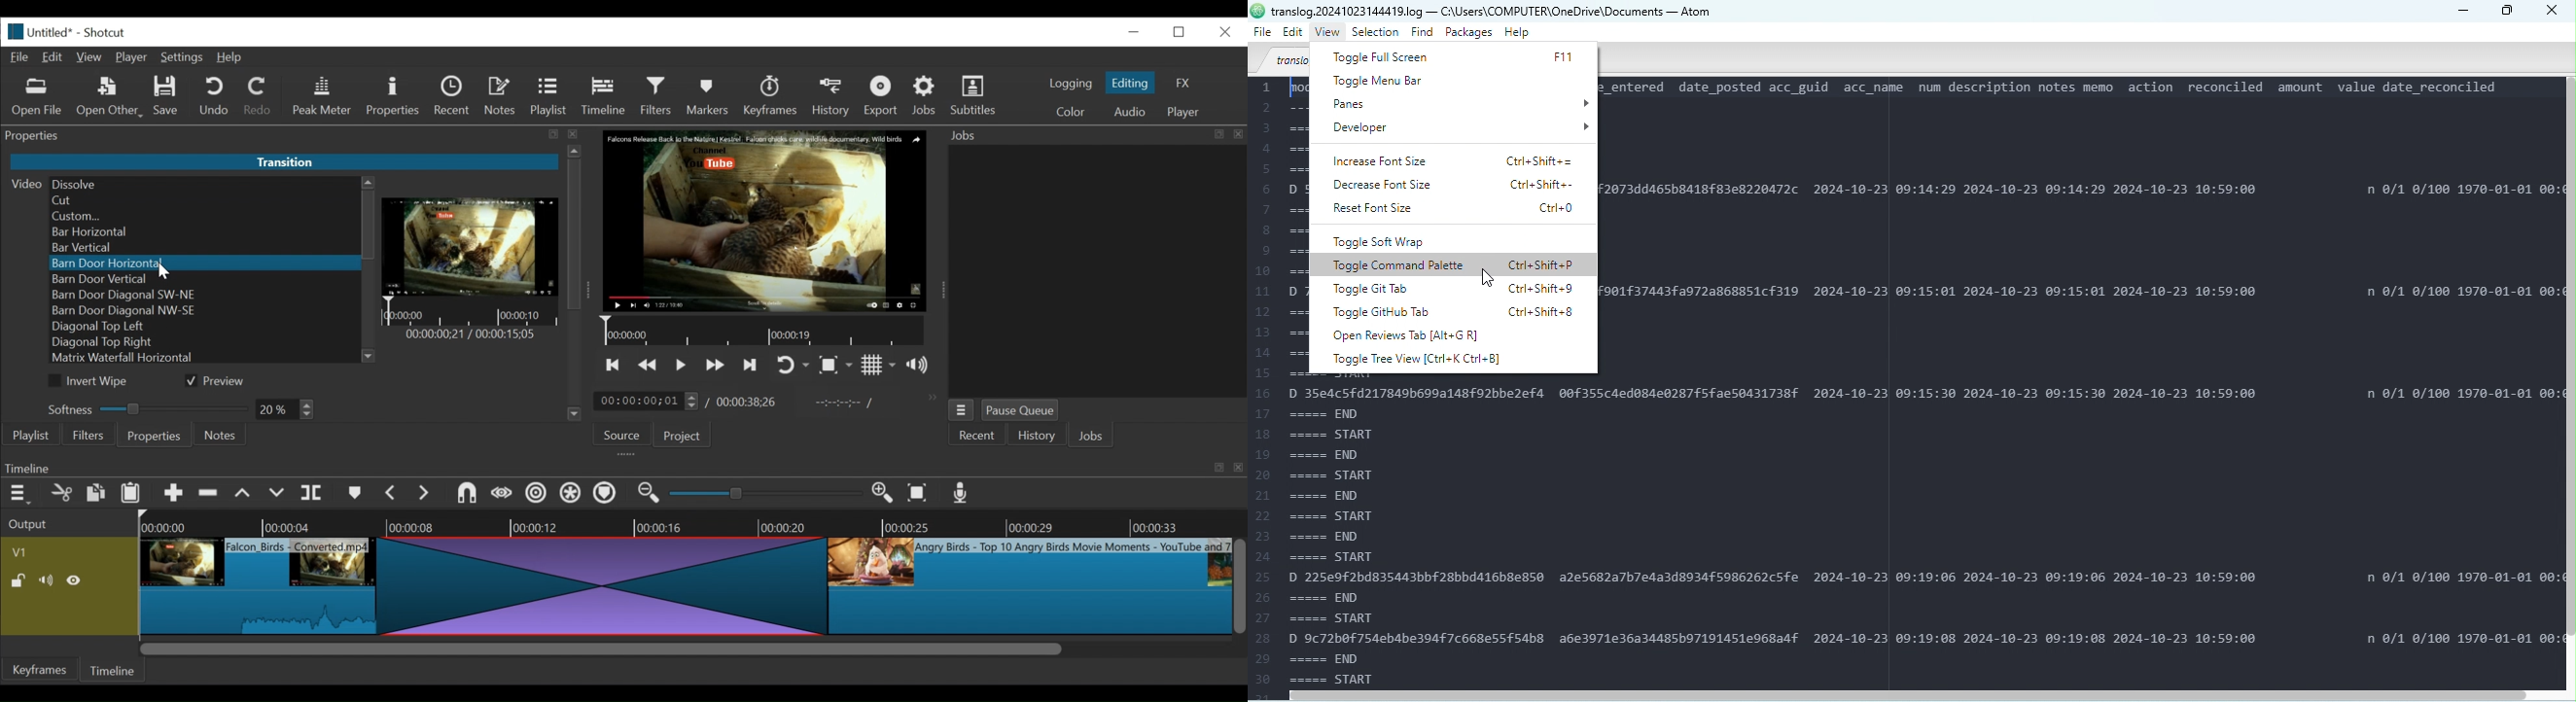 The image size is (2576, 728). Describe the element at coordinates (41, 670) in the screenshot. I see `Keyframes` at that location.